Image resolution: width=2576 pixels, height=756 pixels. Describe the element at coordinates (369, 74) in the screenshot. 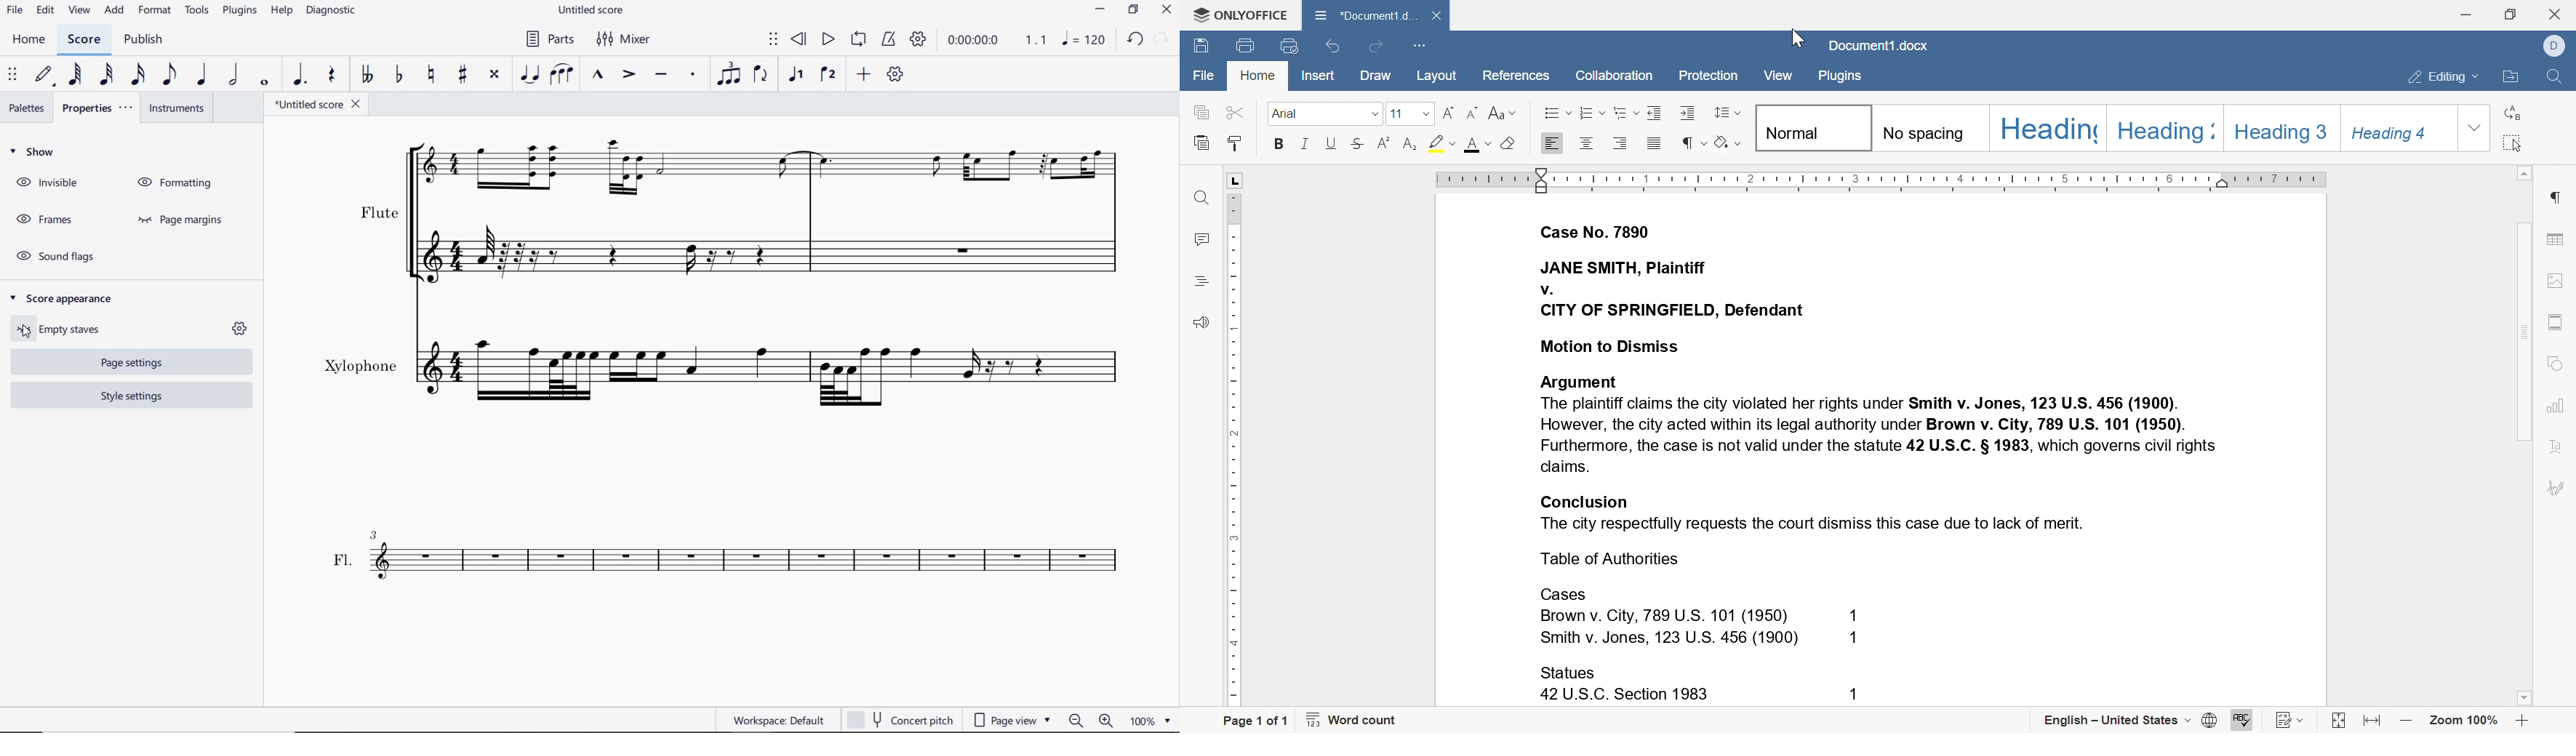

I see `TOGGLE DOUBLE-FLAT` at that location.